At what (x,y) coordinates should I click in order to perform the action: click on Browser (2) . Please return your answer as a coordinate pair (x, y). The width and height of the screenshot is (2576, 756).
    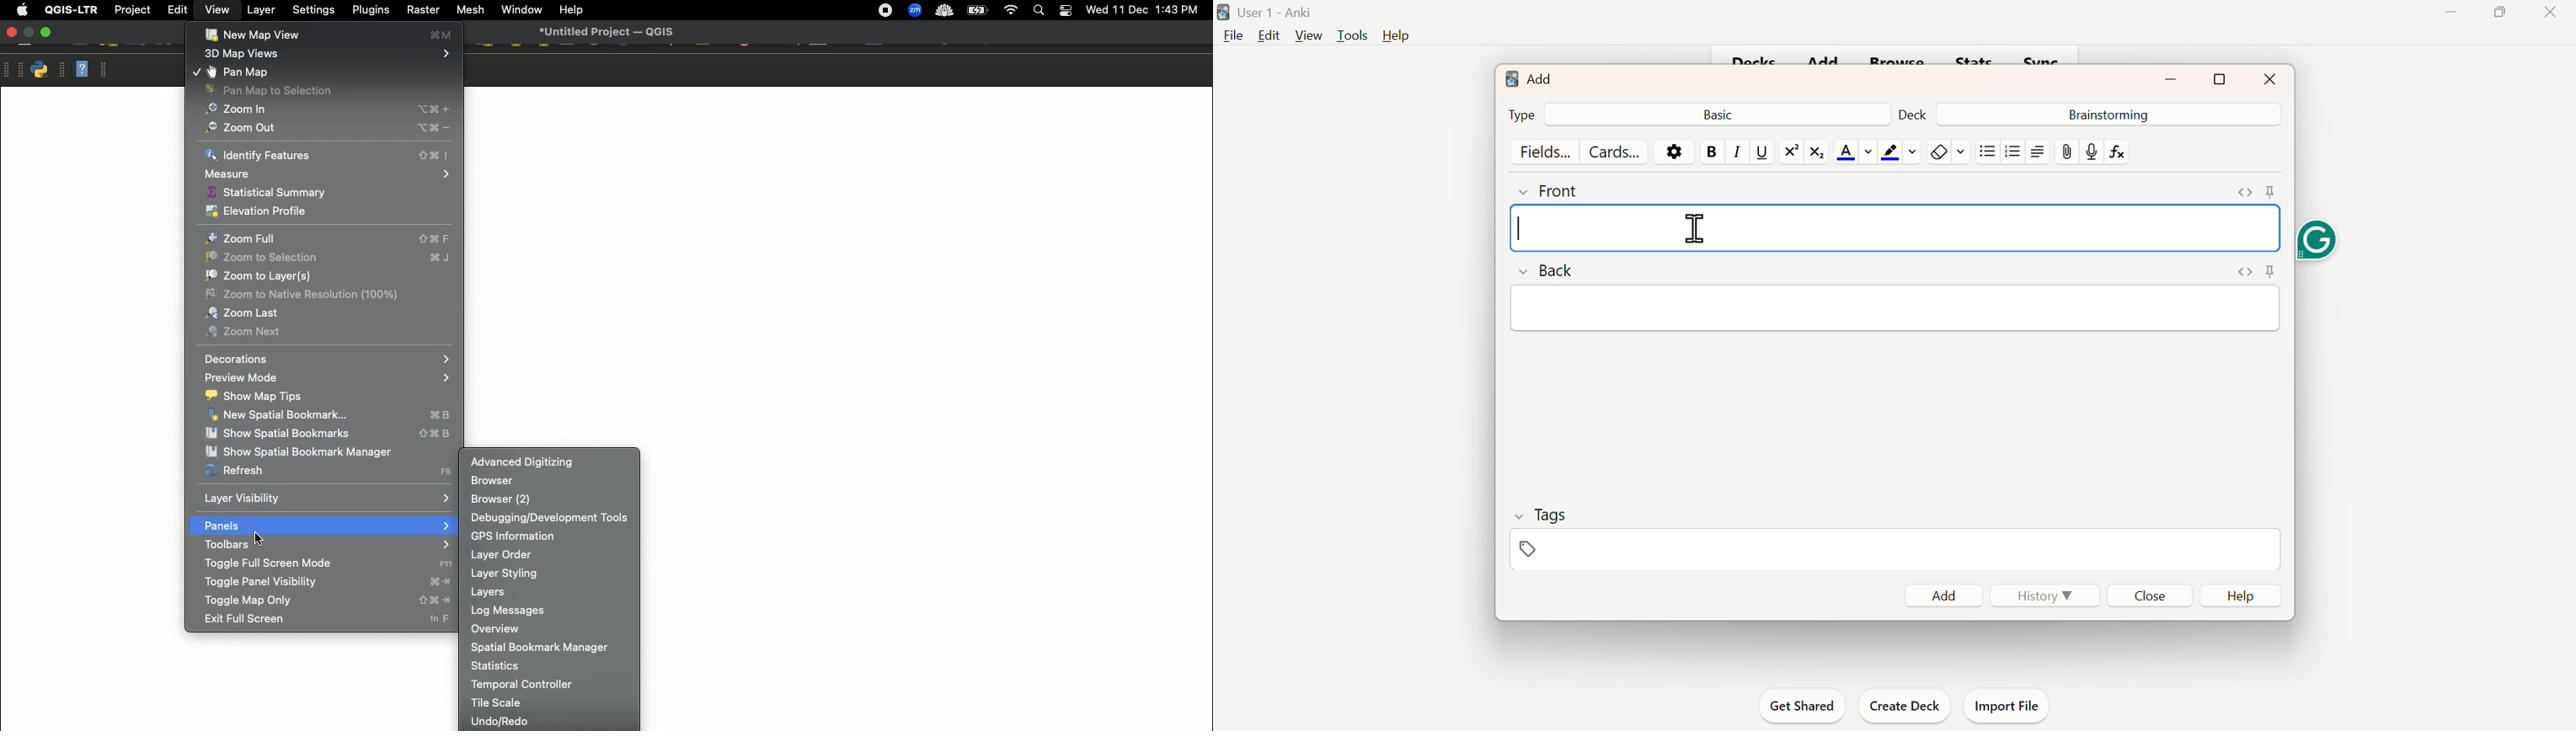
    Looking at the image, I should click on (548, 499).